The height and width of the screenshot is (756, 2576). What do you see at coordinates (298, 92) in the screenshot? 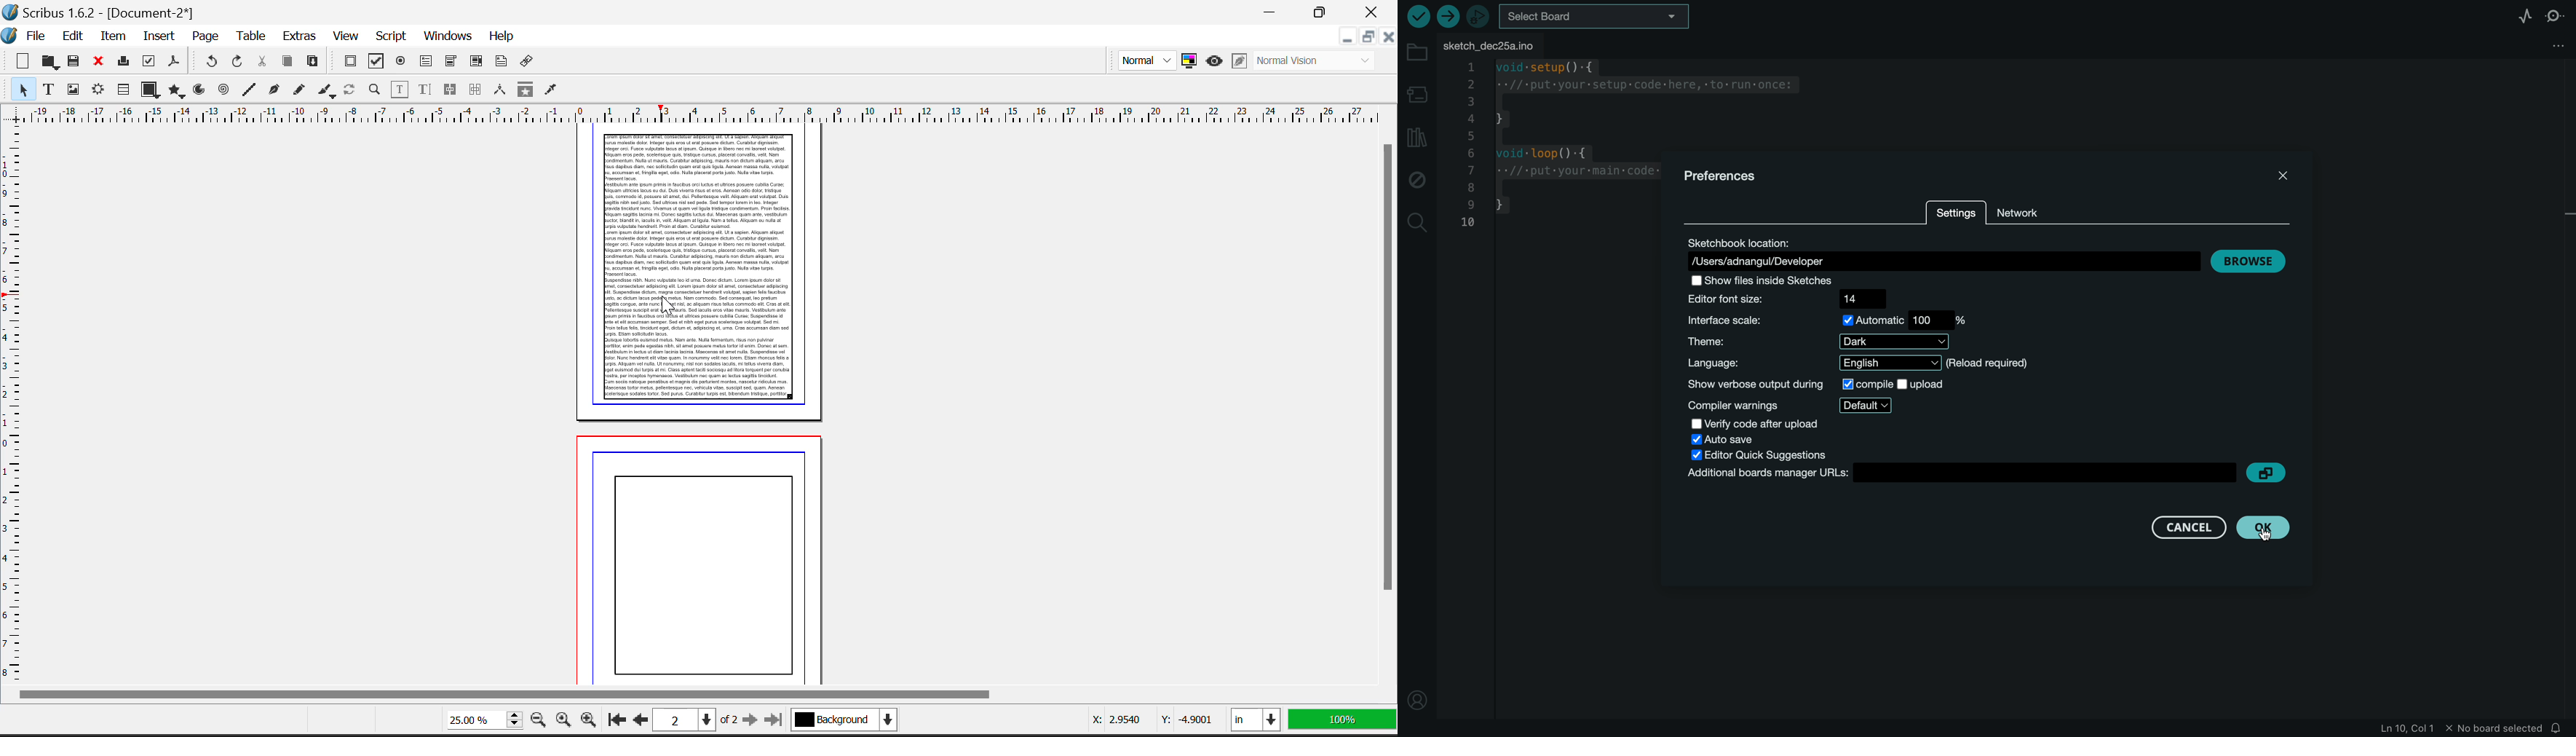
I see `Freehand` at bounding box center [298, 92].